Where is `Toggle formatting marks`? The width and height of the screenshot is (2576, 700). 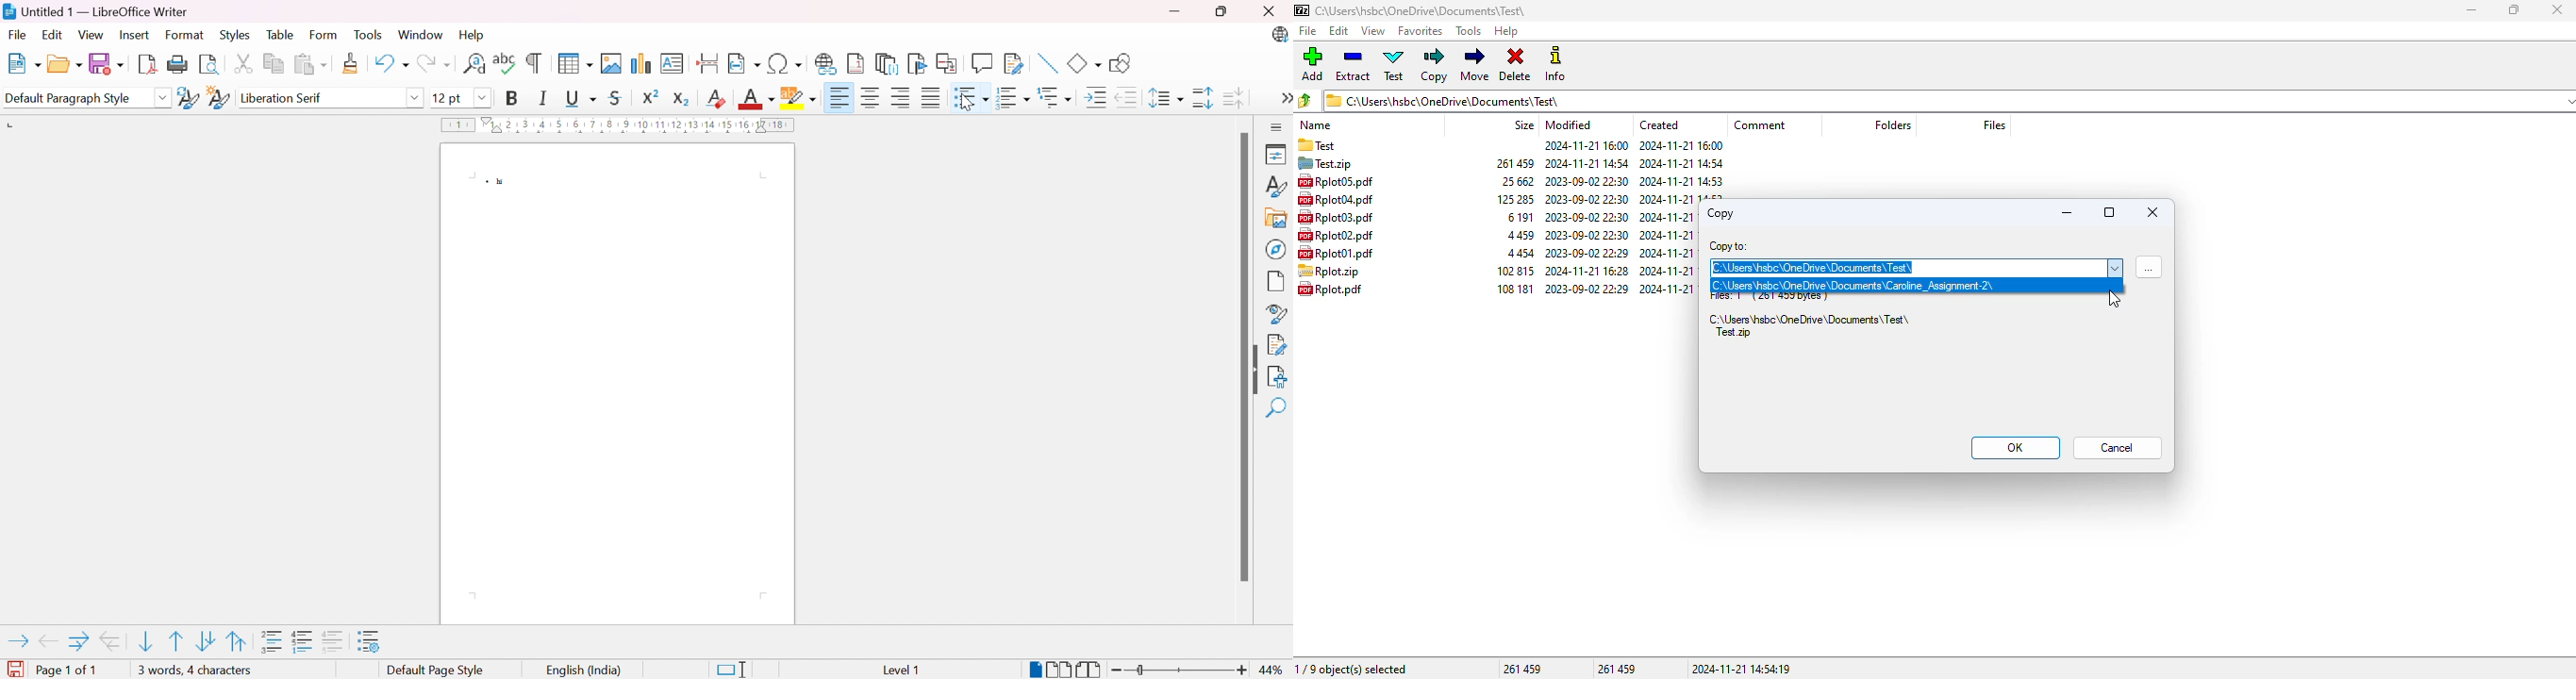 Toggle formatting marks is located at coordinates (536, 62).